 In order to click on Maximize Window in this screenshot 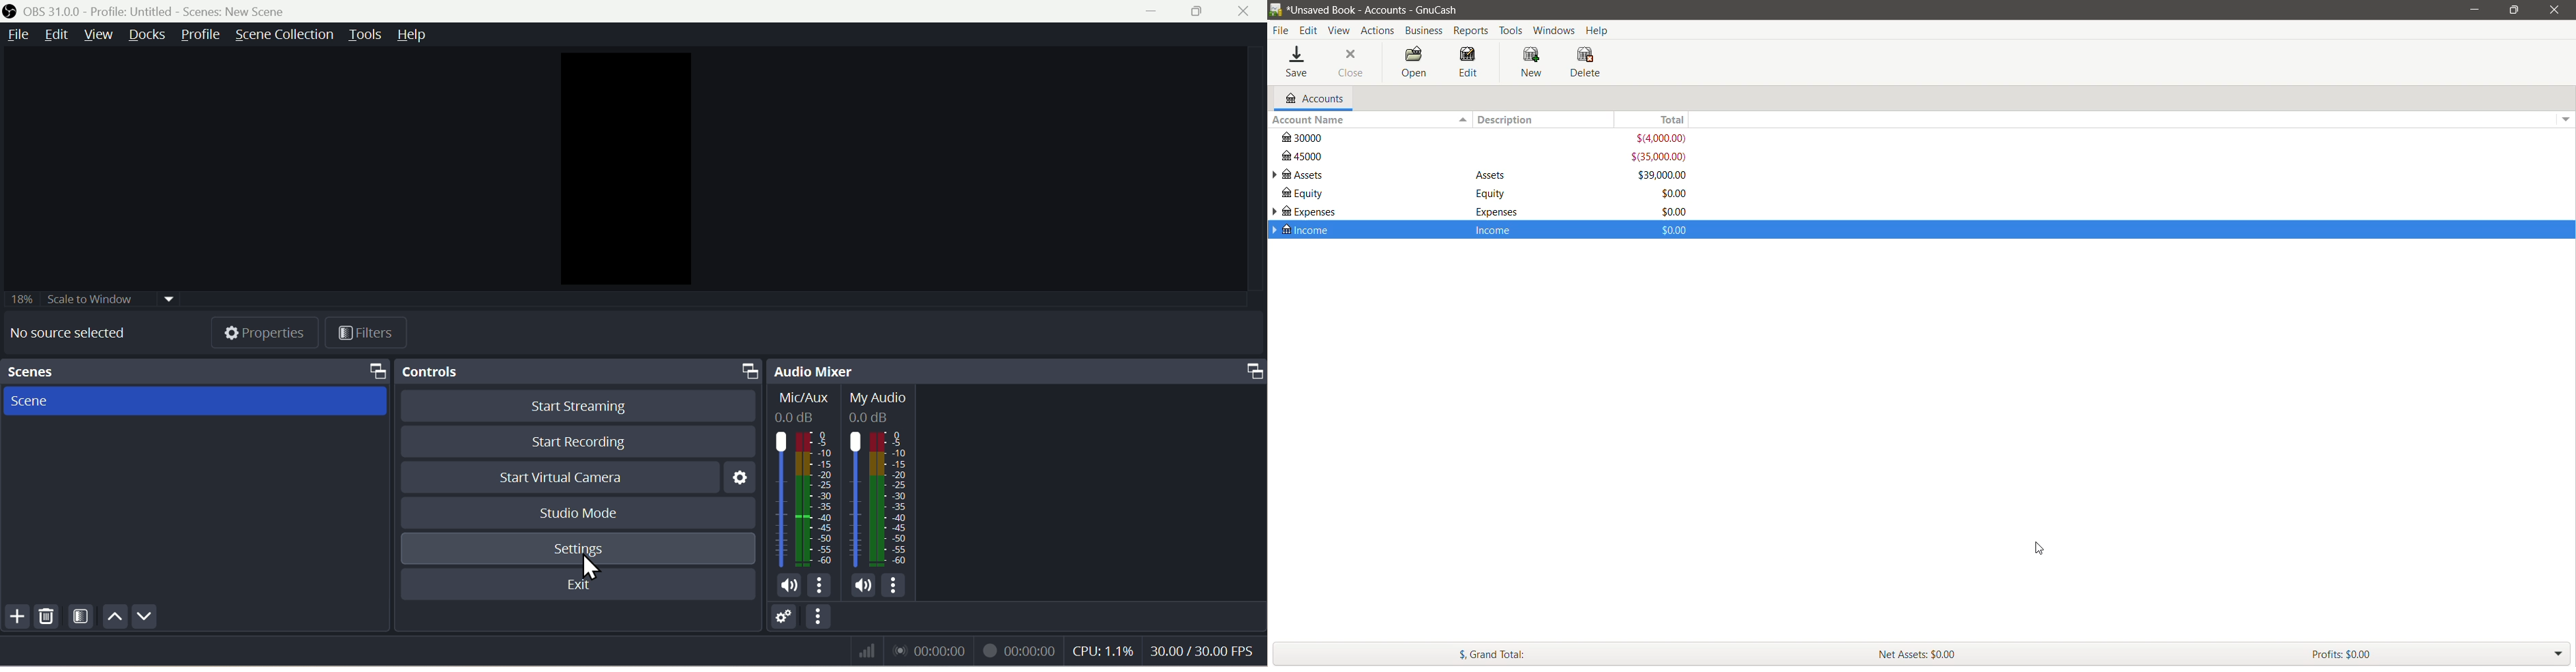, I will do `click(1250, 372)`.